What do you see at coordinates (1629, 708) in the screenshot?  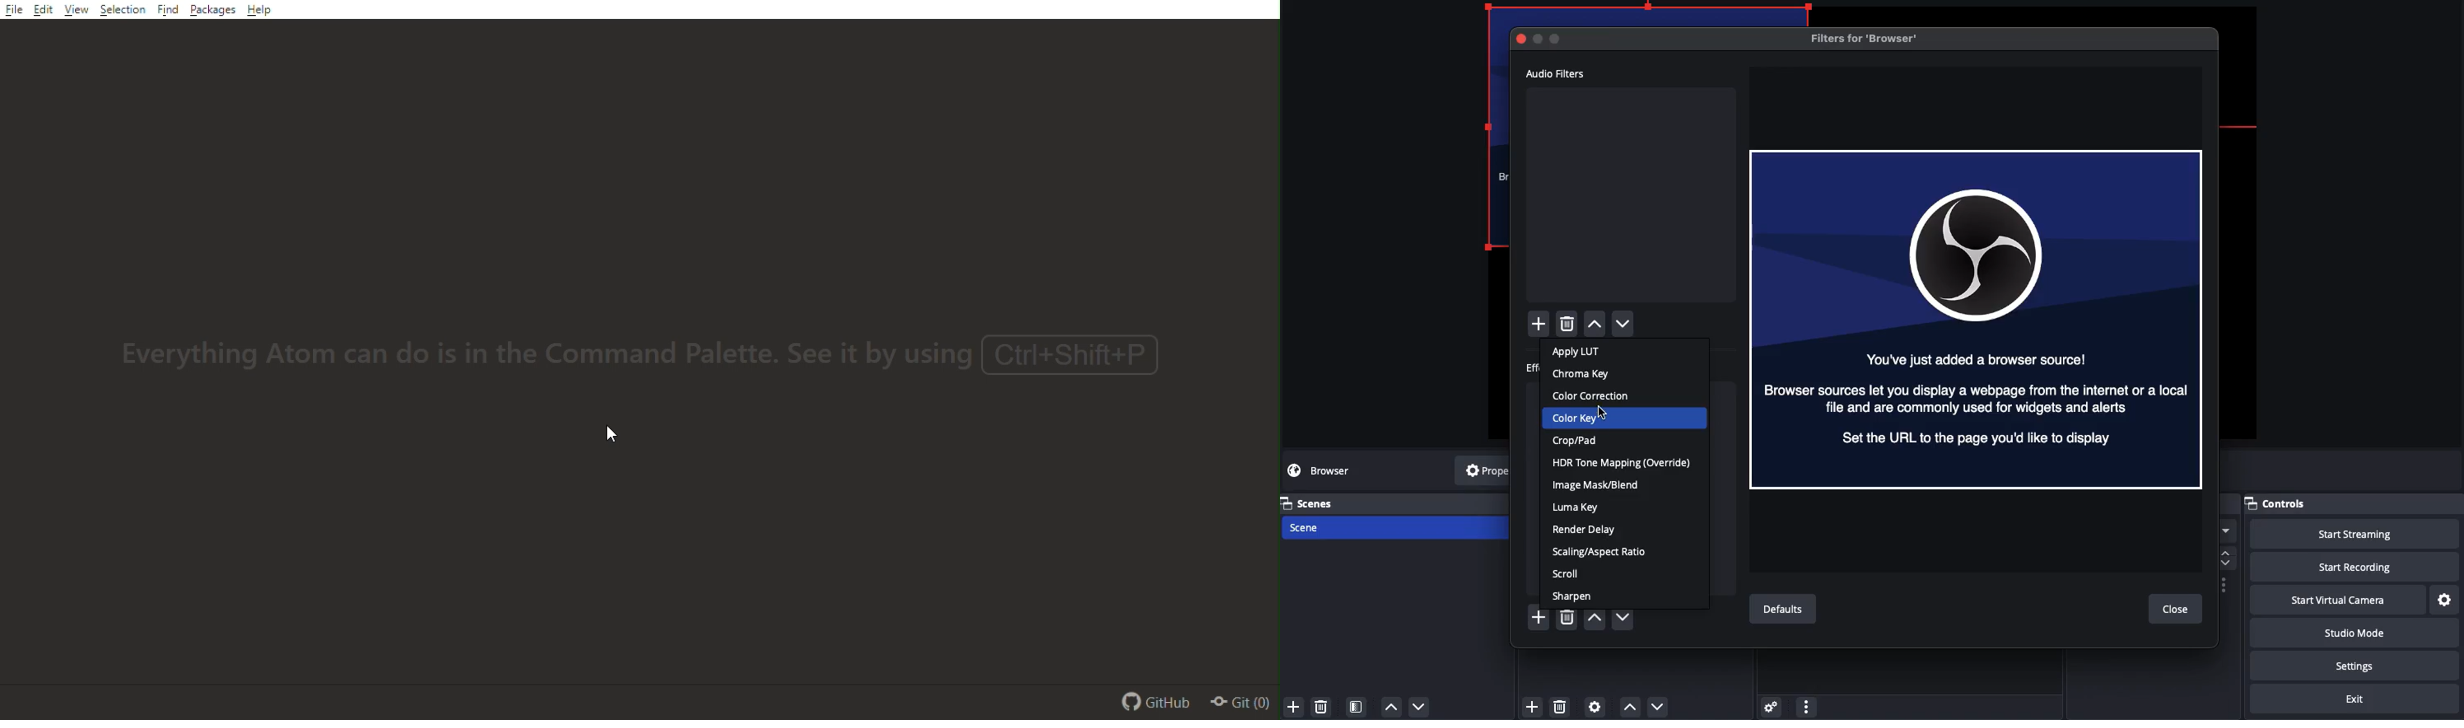 I see `Move up` at bounding box center [1629, 708].